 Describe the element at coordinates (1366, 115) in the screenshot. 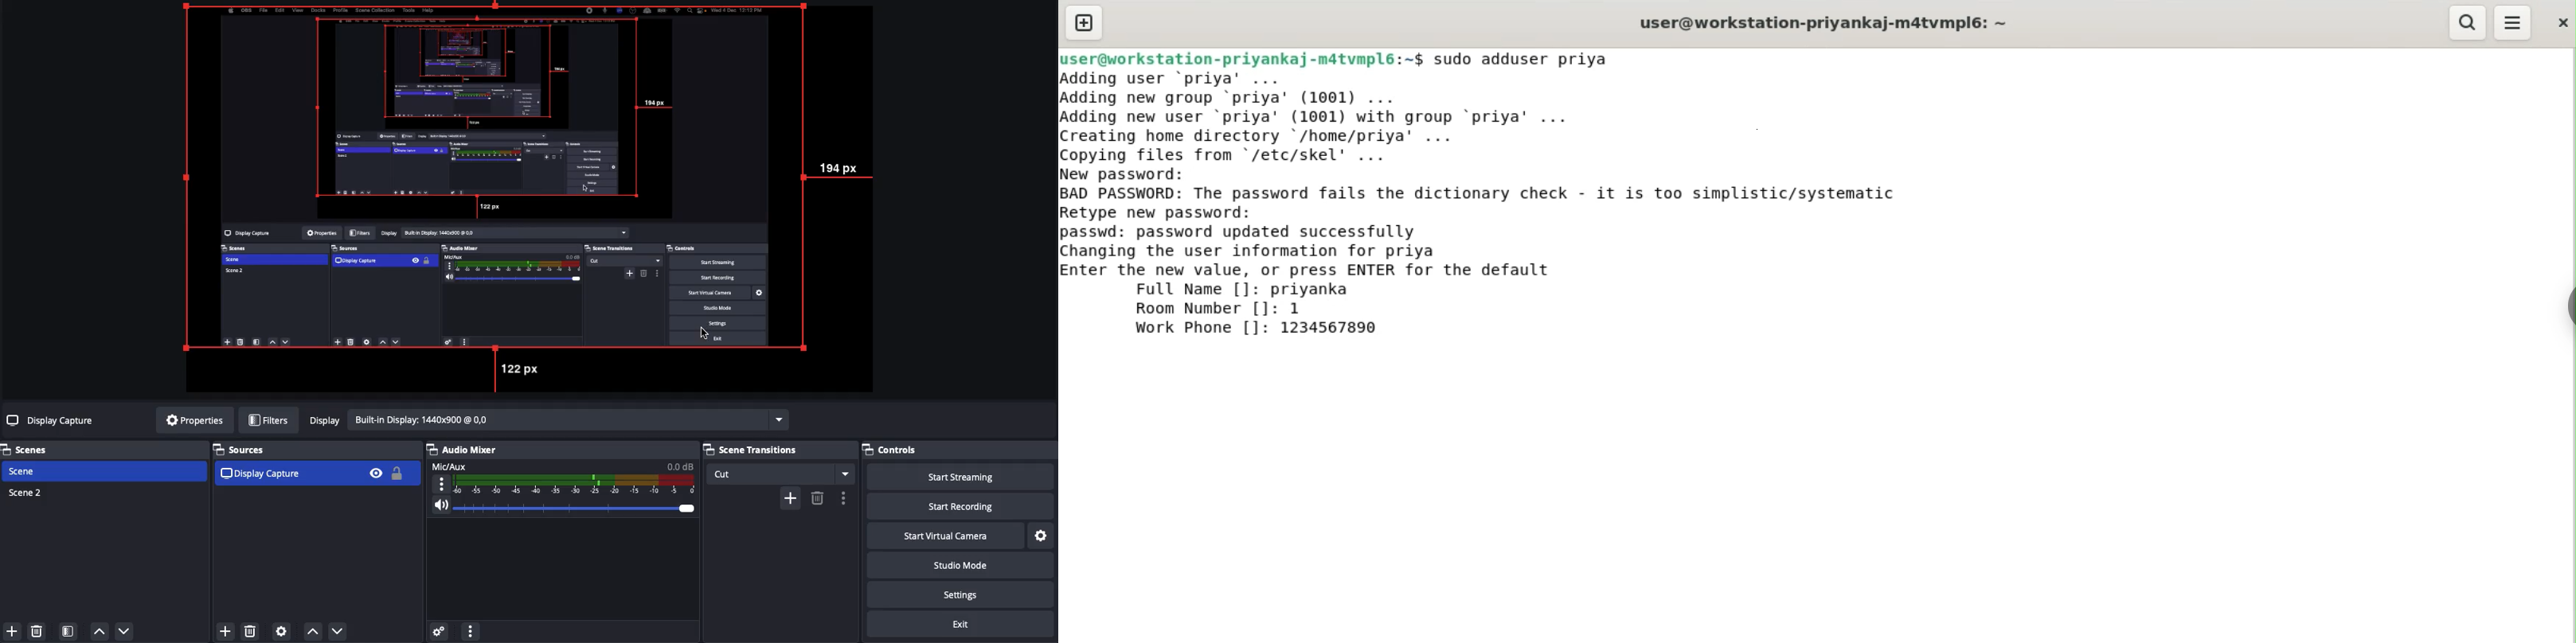

I see `Adding user ‘priya’ ...

Adding new group ‘priya’ (1001) ...

Adding new user ‘priya' (1001) with group ‘priya’ ...
Creating home directory /home/priya’ ...

Copving files from "/etc/skel' ...` at that location.